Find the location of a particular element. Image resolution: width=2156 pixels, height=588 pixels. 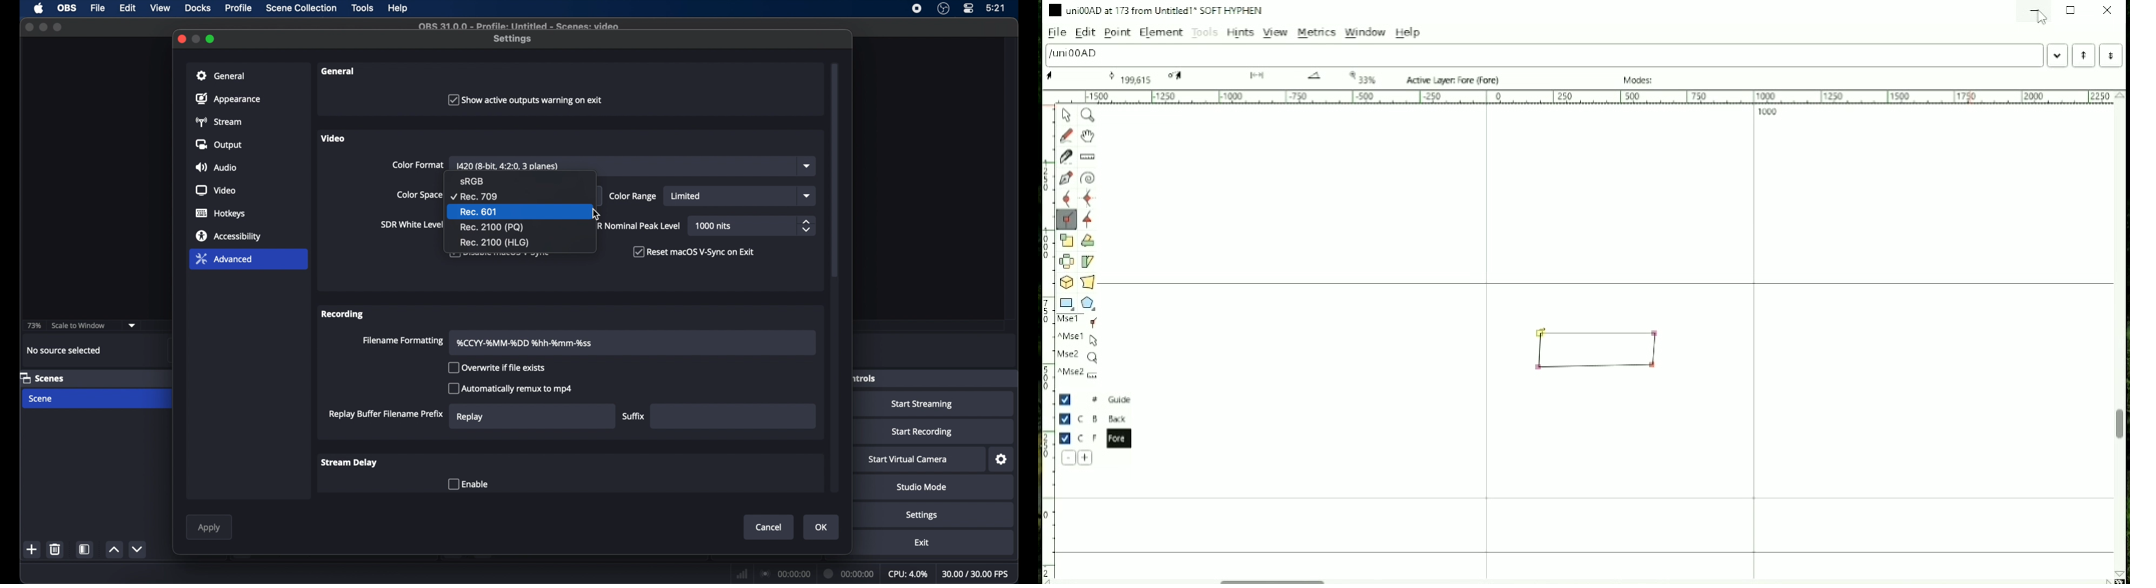

rec 709 is located at coordinates (473, 195).